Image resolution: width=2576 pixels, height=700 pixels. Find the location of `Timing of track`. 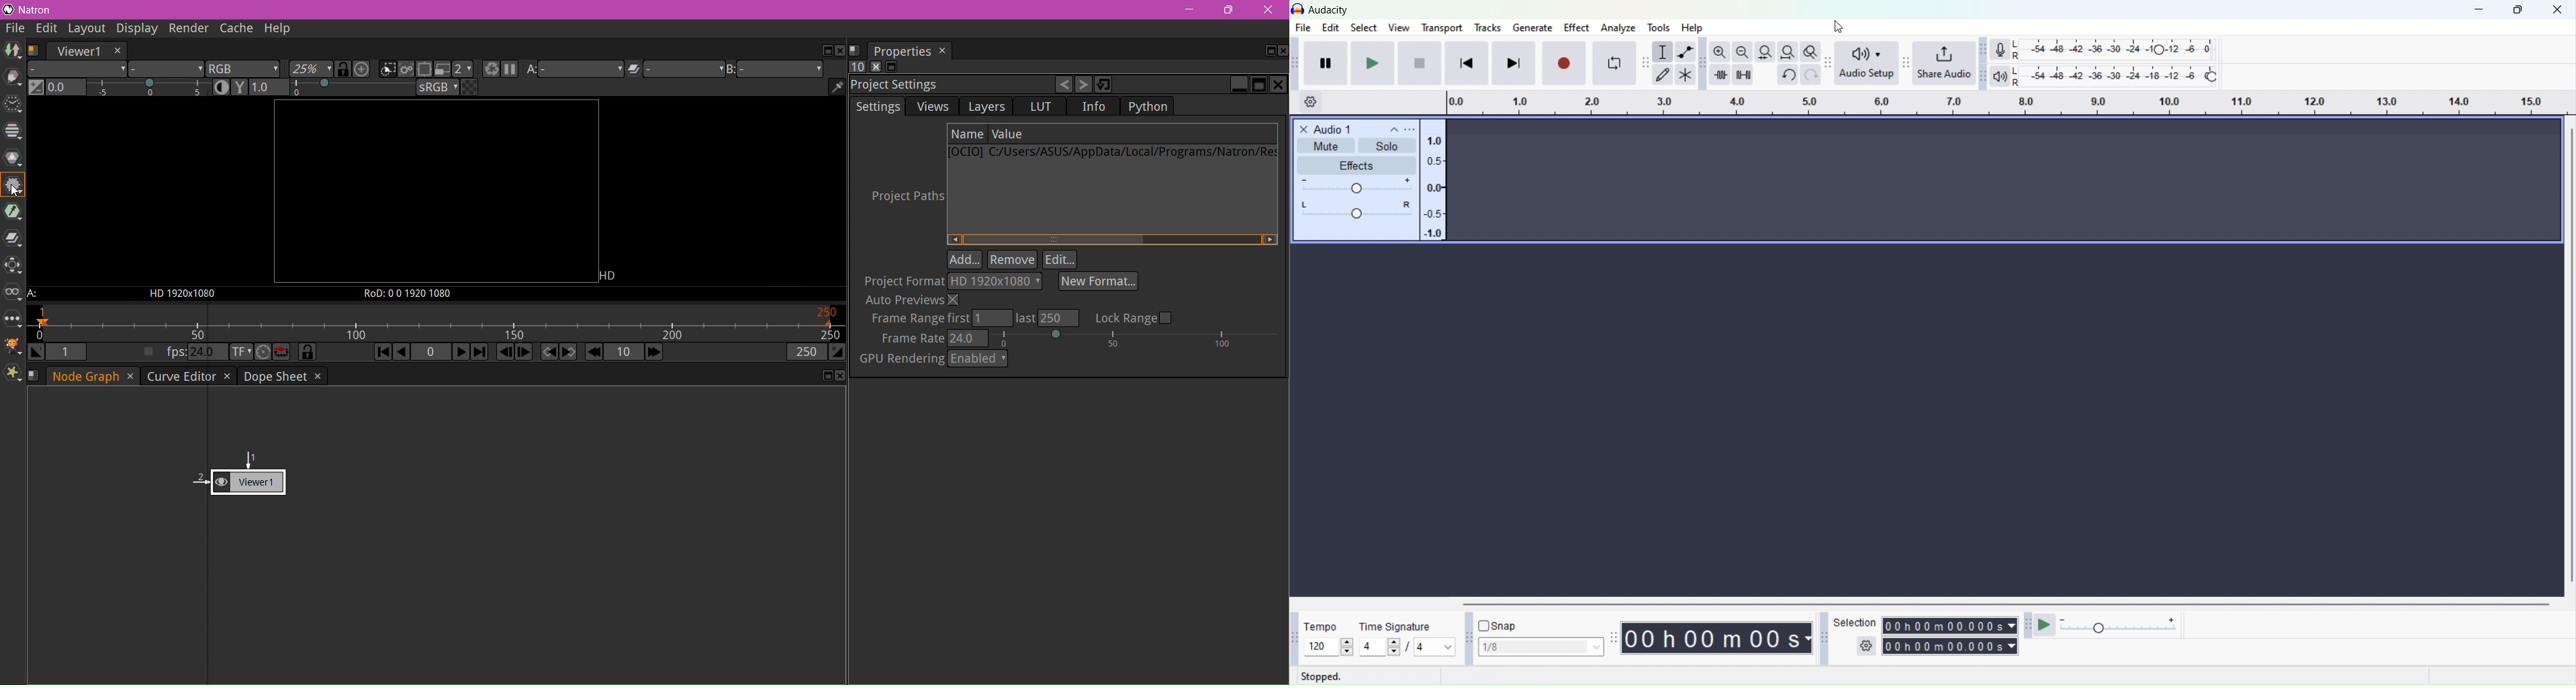

Timing of track is located at coordinates (1949, 625).